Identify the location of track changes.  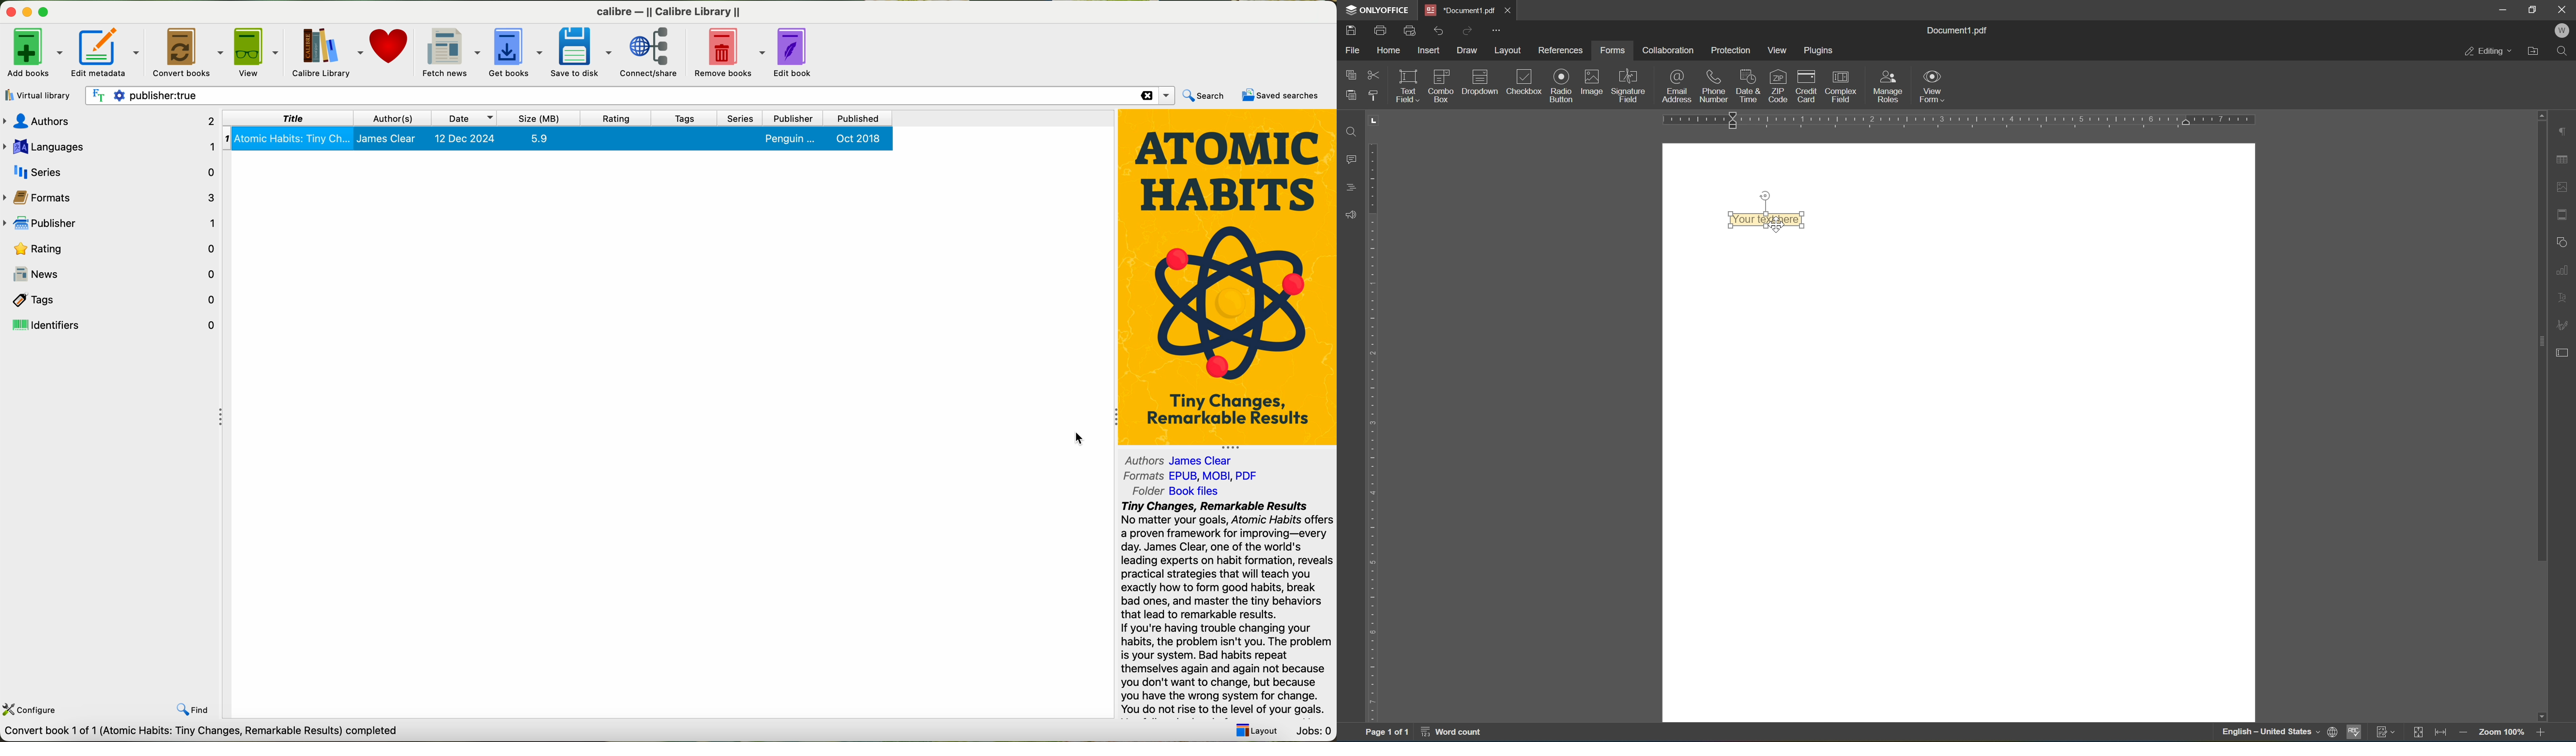
(2384, 733).